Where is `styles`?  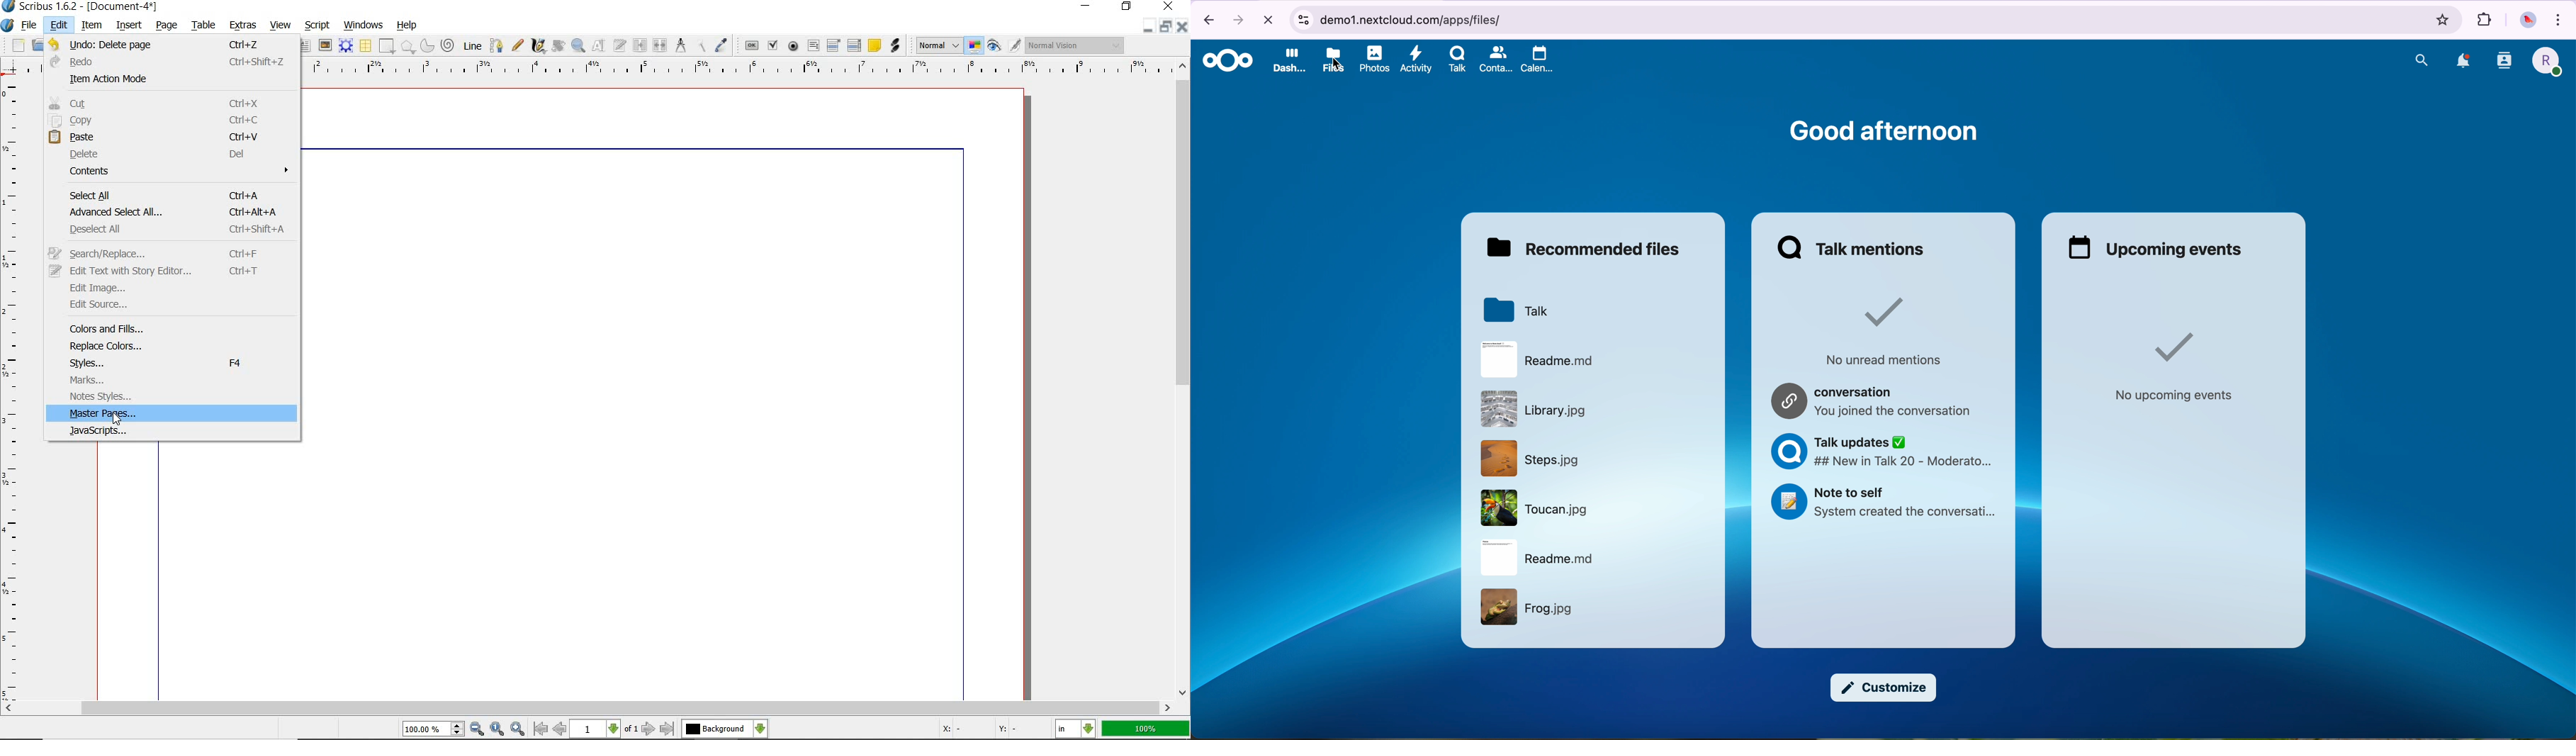 styles is located at coordinates (181, 363).